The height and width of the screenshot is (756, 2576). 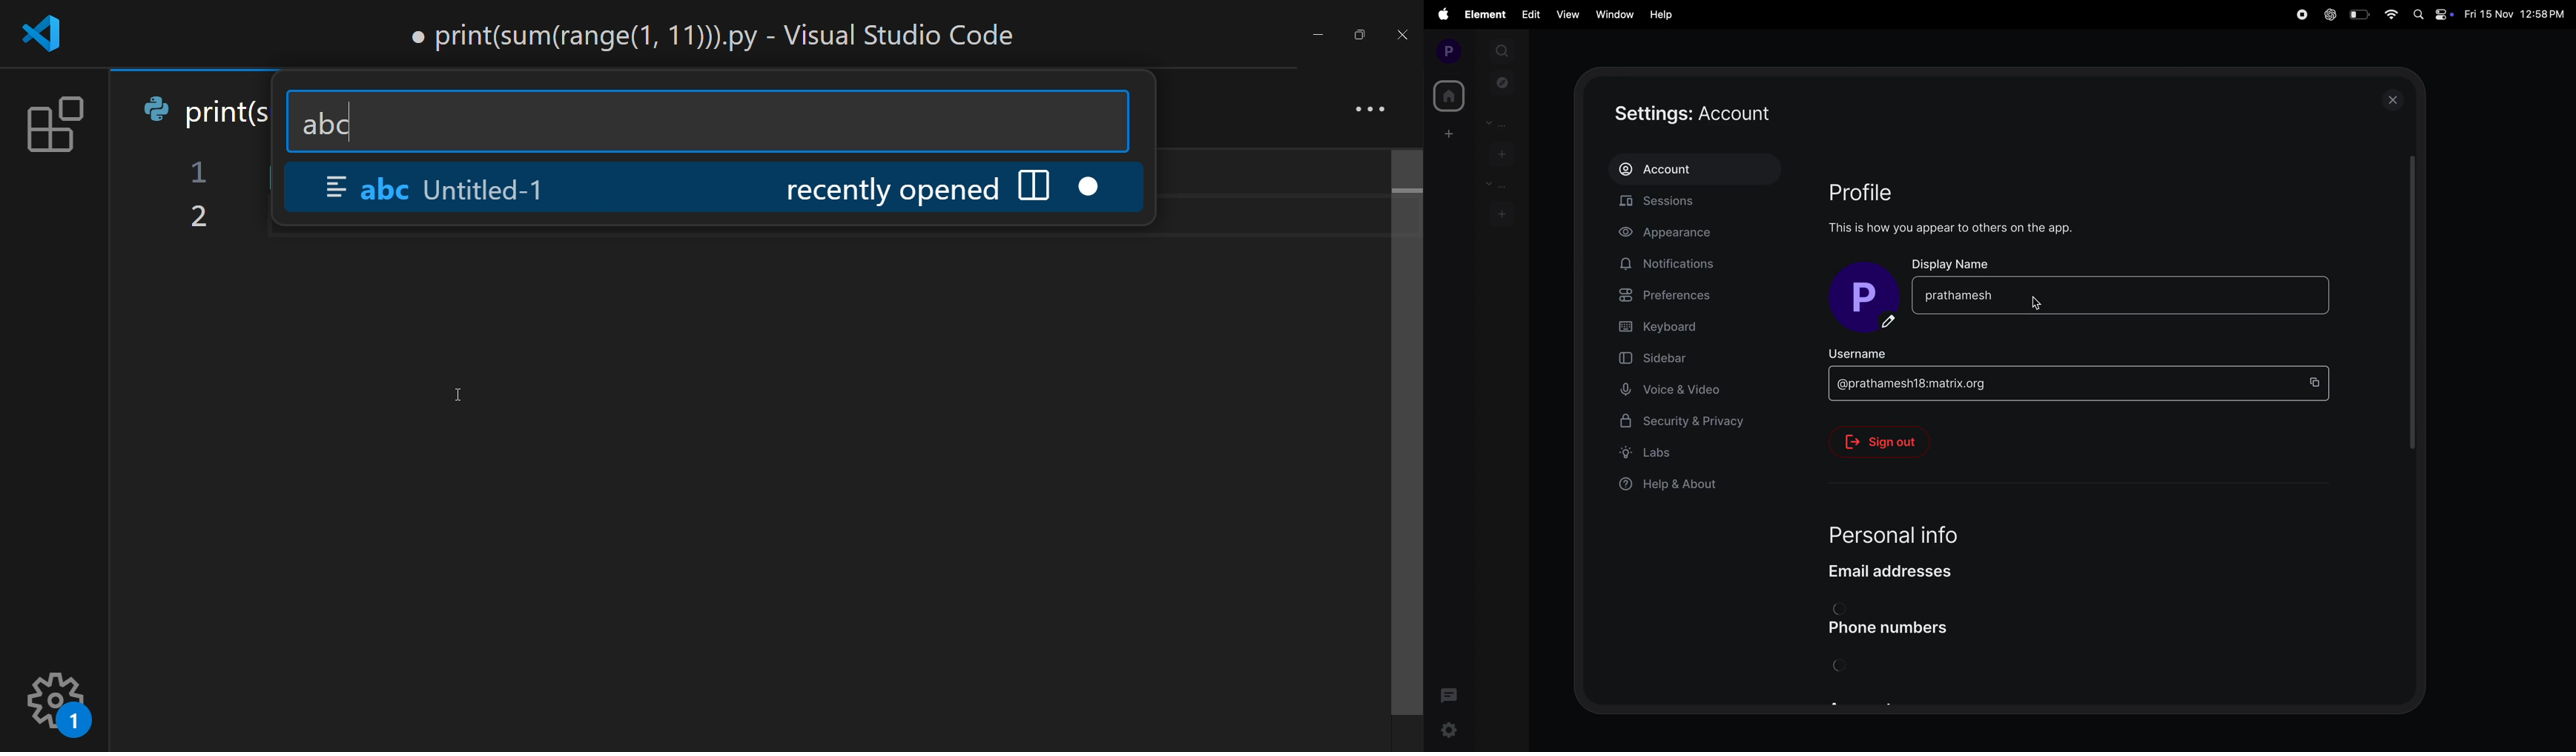 What do you see at coordinates (1447, 96) in the screenshot?
I see `home` at bounding box center [1447, 96].